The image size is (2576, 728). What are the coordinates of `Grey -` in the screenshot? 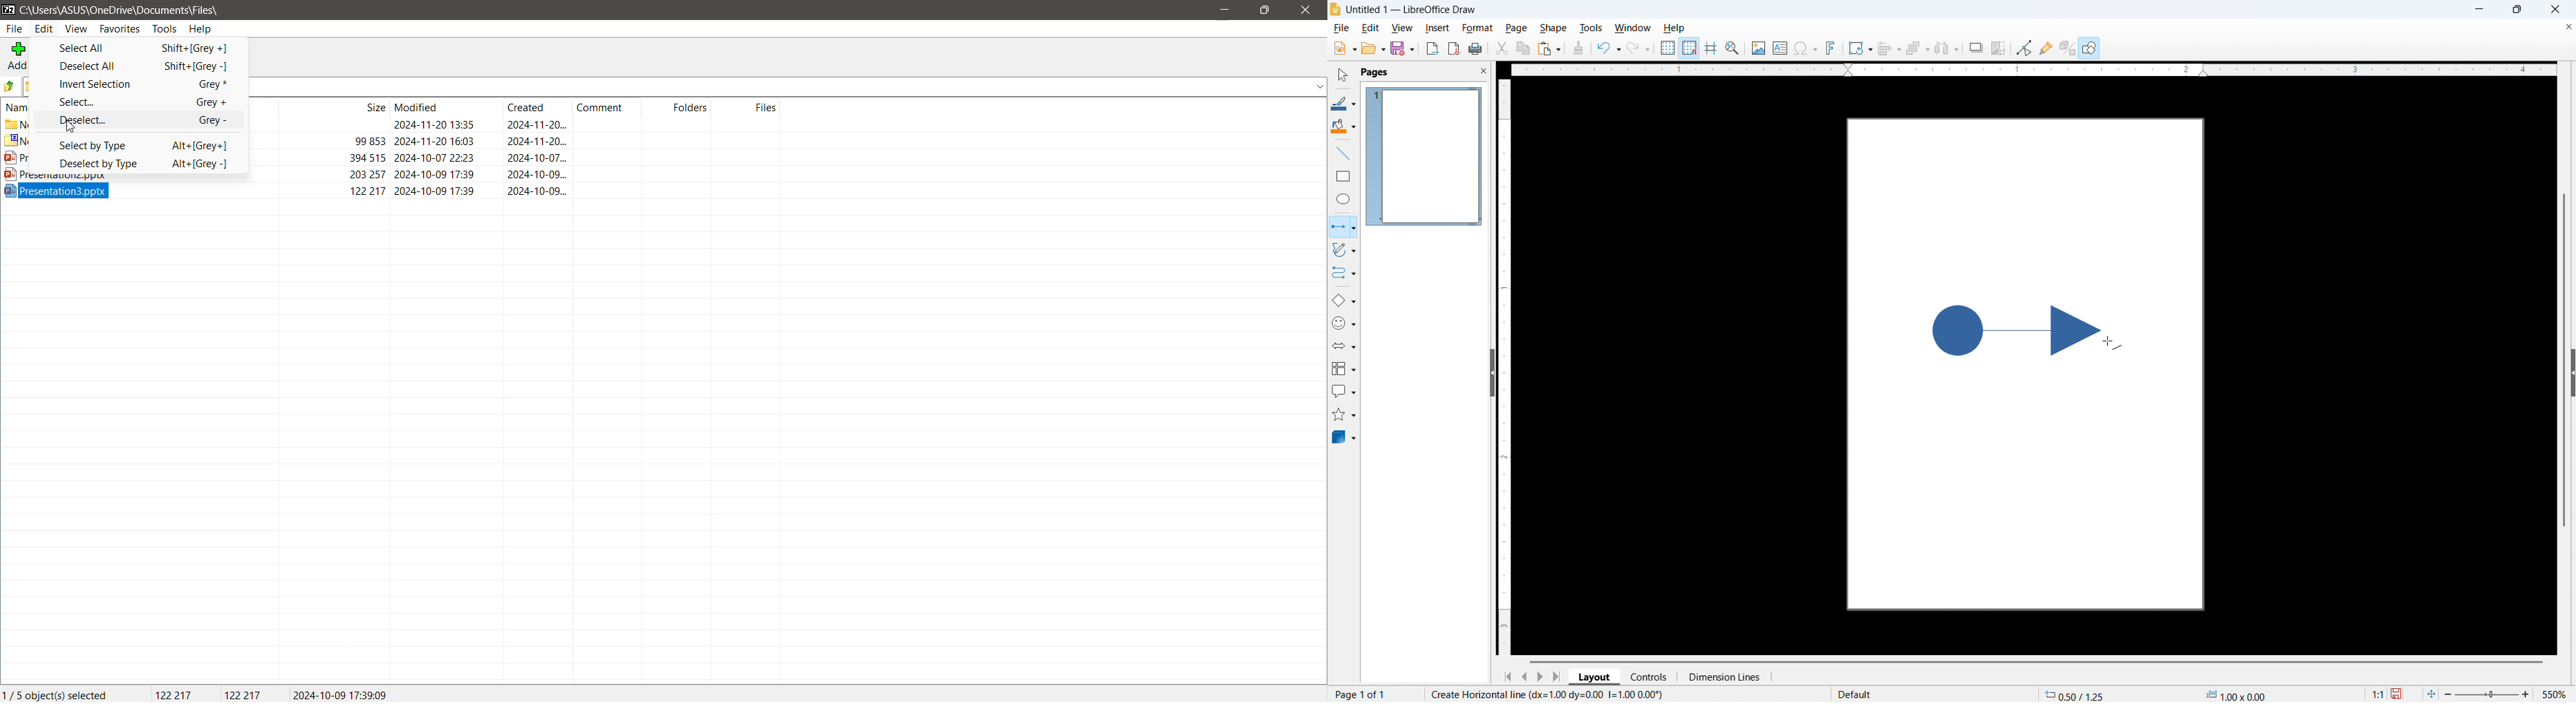 It's located at (212, 122).